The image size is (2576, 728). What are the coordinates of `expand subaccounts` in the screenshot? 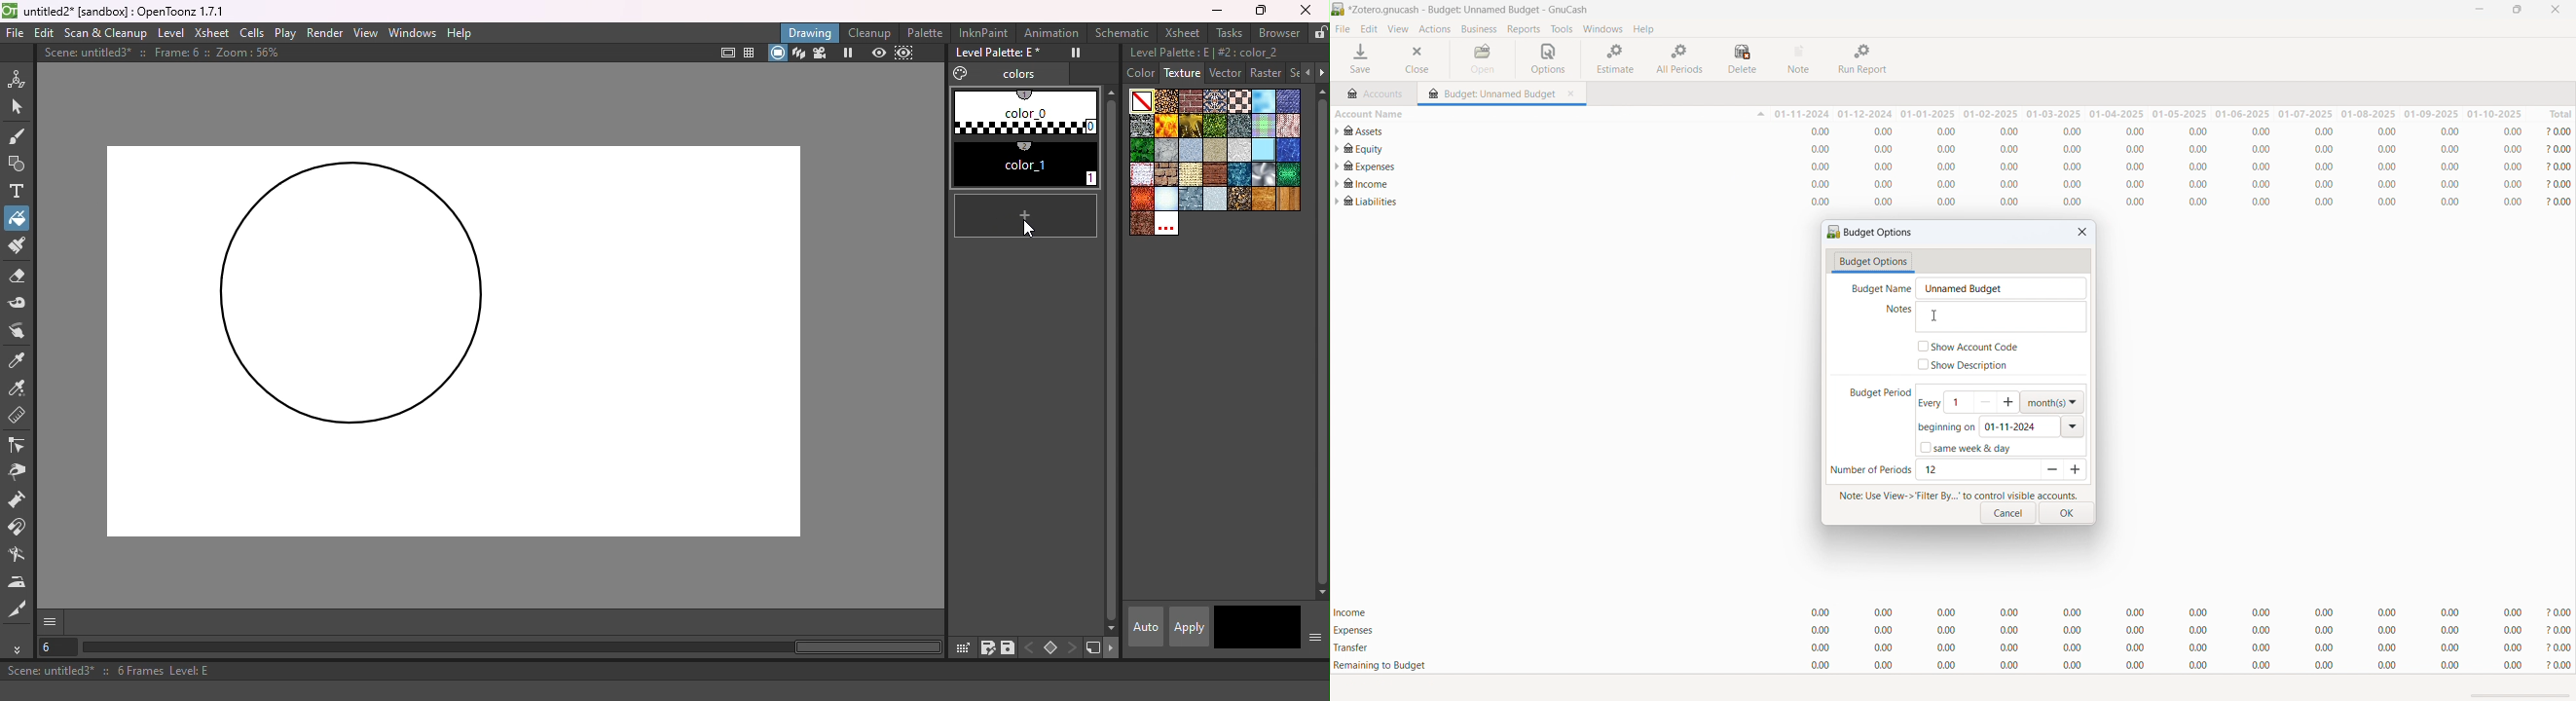 It's located at (1338, 201).